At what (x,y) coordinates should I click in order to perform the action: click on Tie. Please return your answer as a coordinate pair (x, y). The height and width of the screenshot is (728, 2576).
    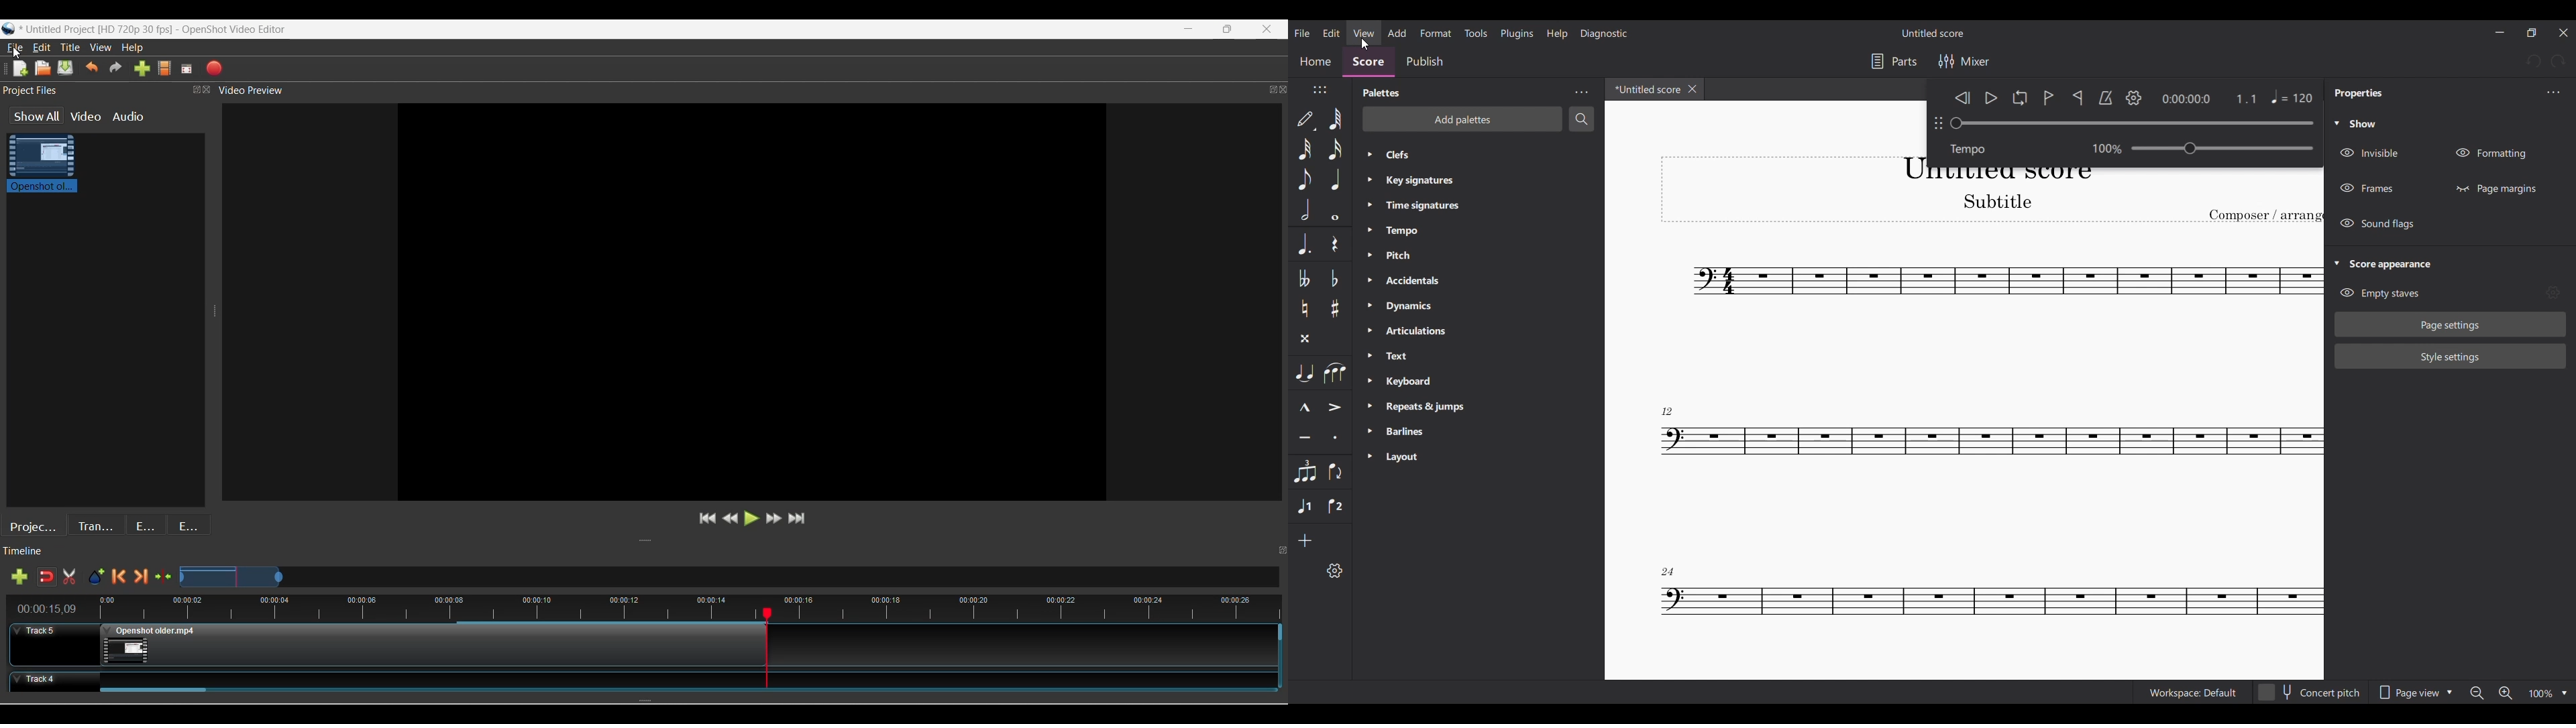
    Looking at the image, I should click on (1305, 373).